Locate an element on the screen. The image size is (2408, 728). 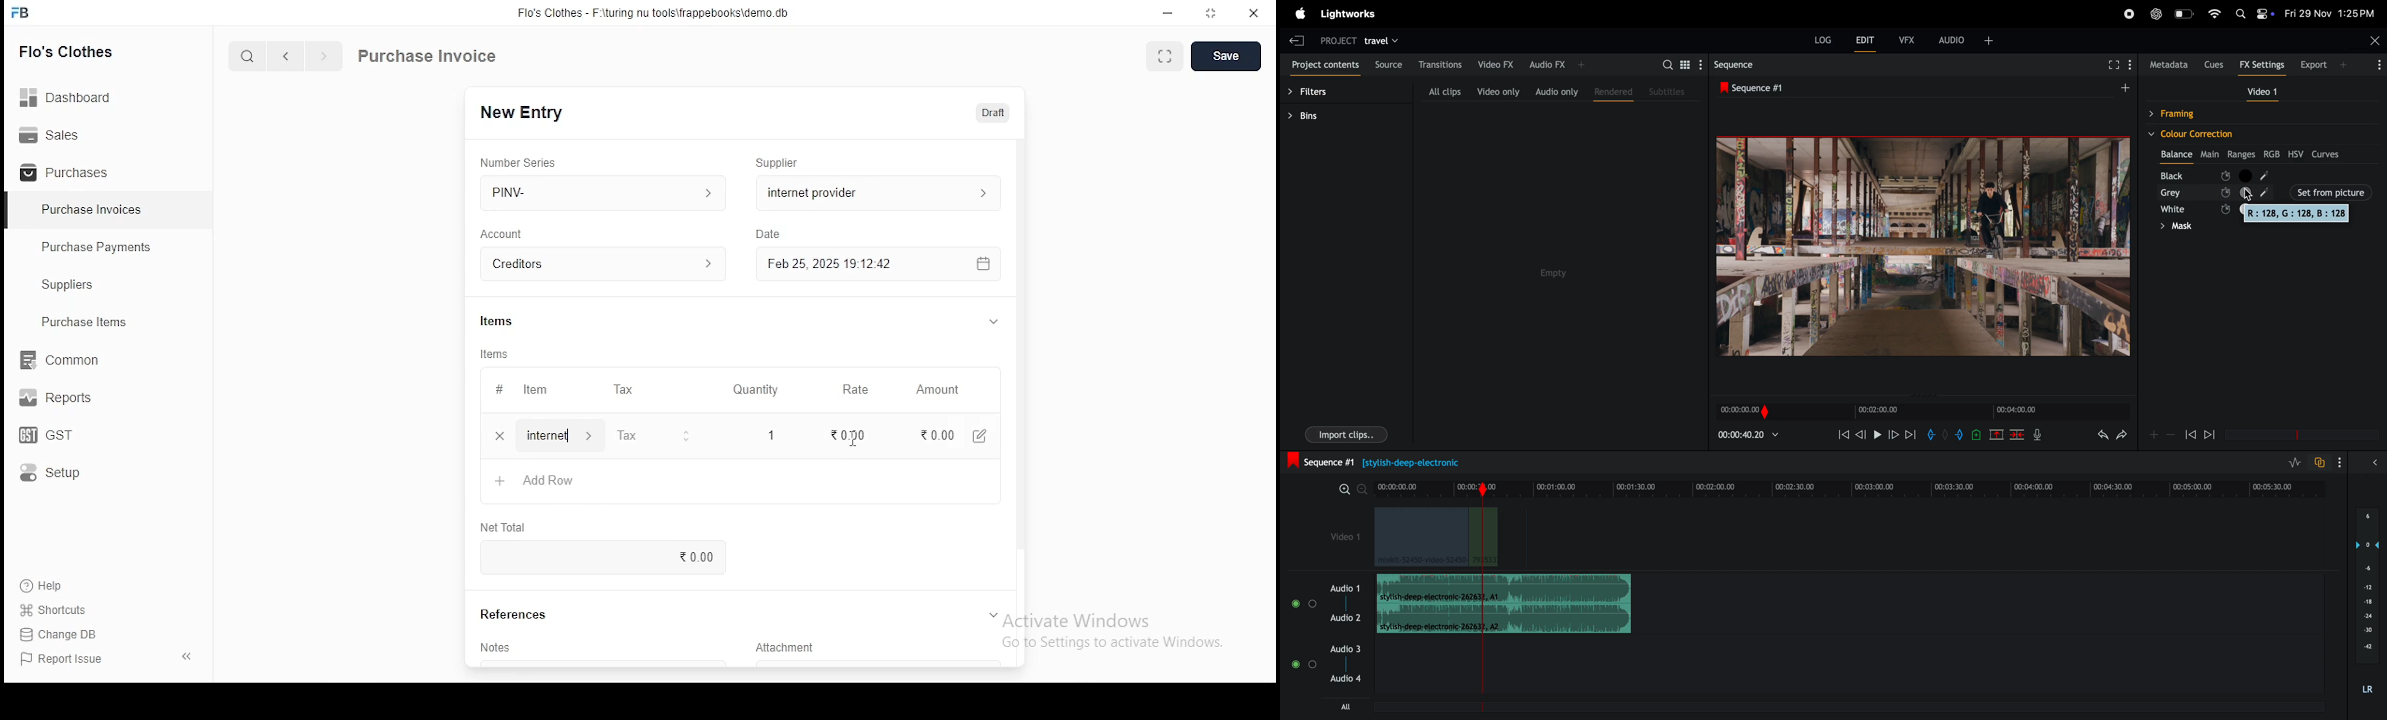
gst is located at coordinates (46, 437).